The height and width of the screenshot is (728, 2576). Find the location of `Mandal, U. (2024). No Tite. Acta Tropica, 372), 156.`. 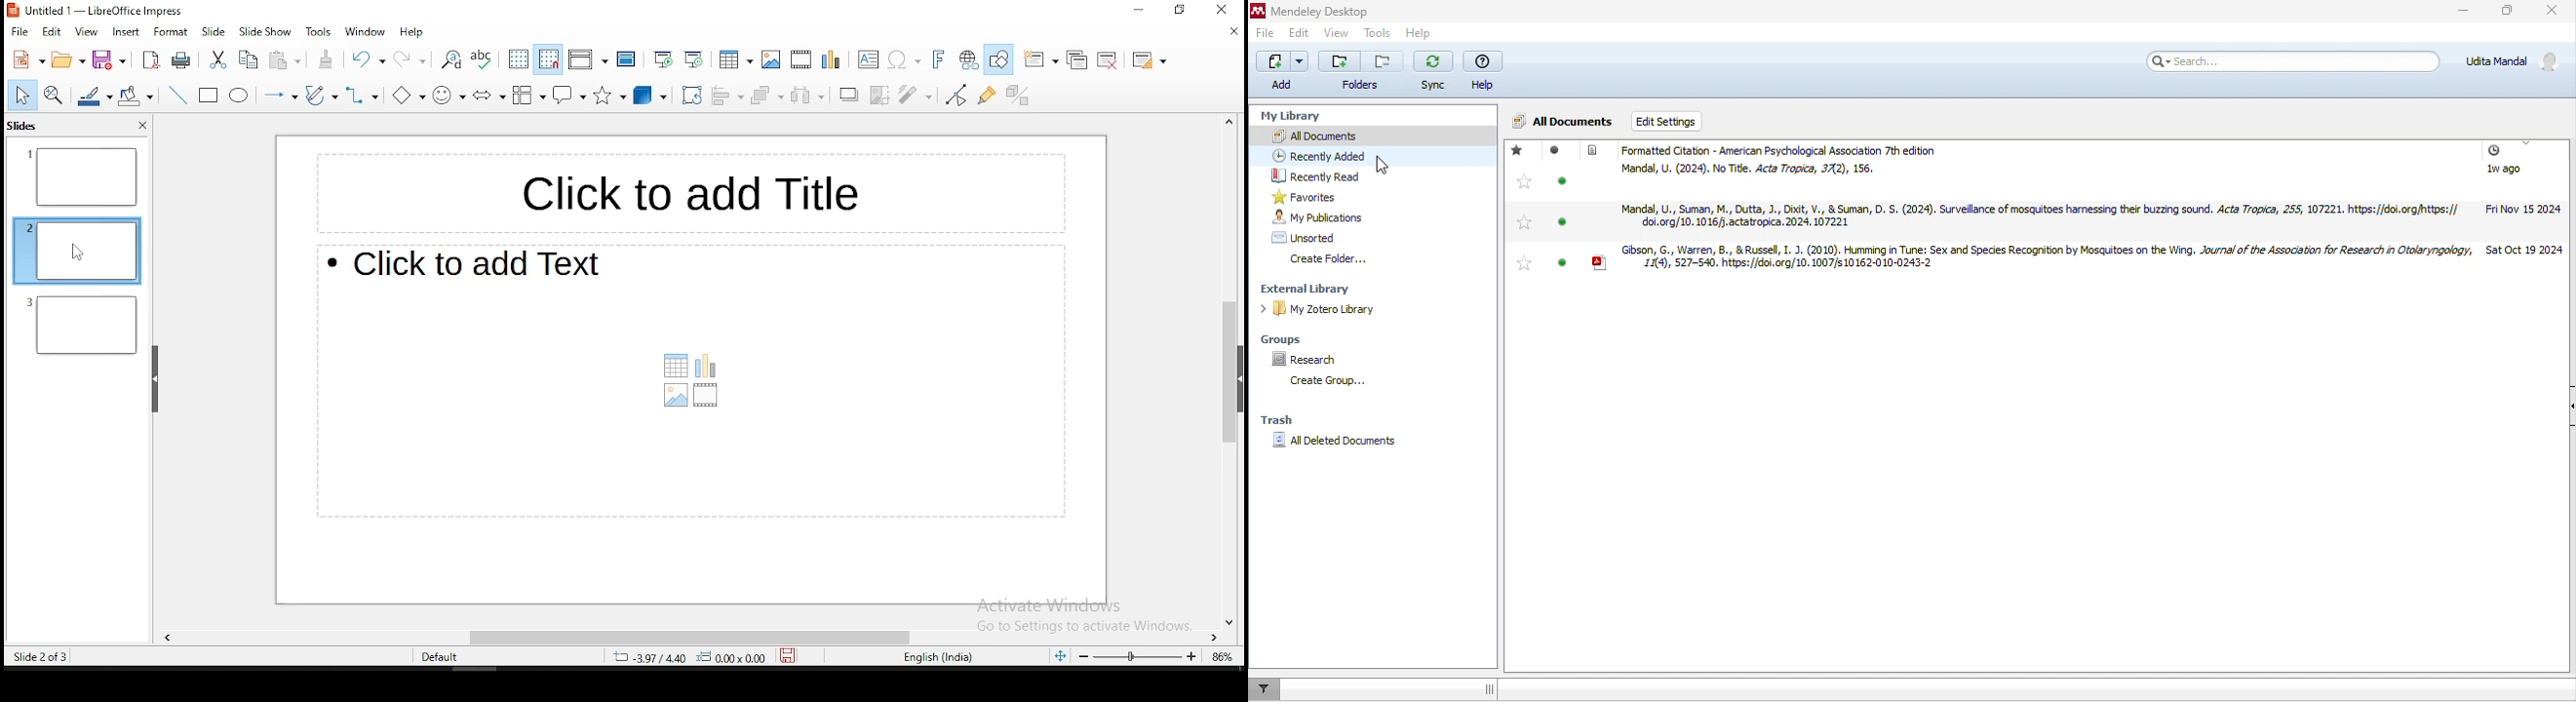

Mandal, U. (2024). No Tite. Acta Tropica, 372), 156. is located at coordinates (1752, 170).